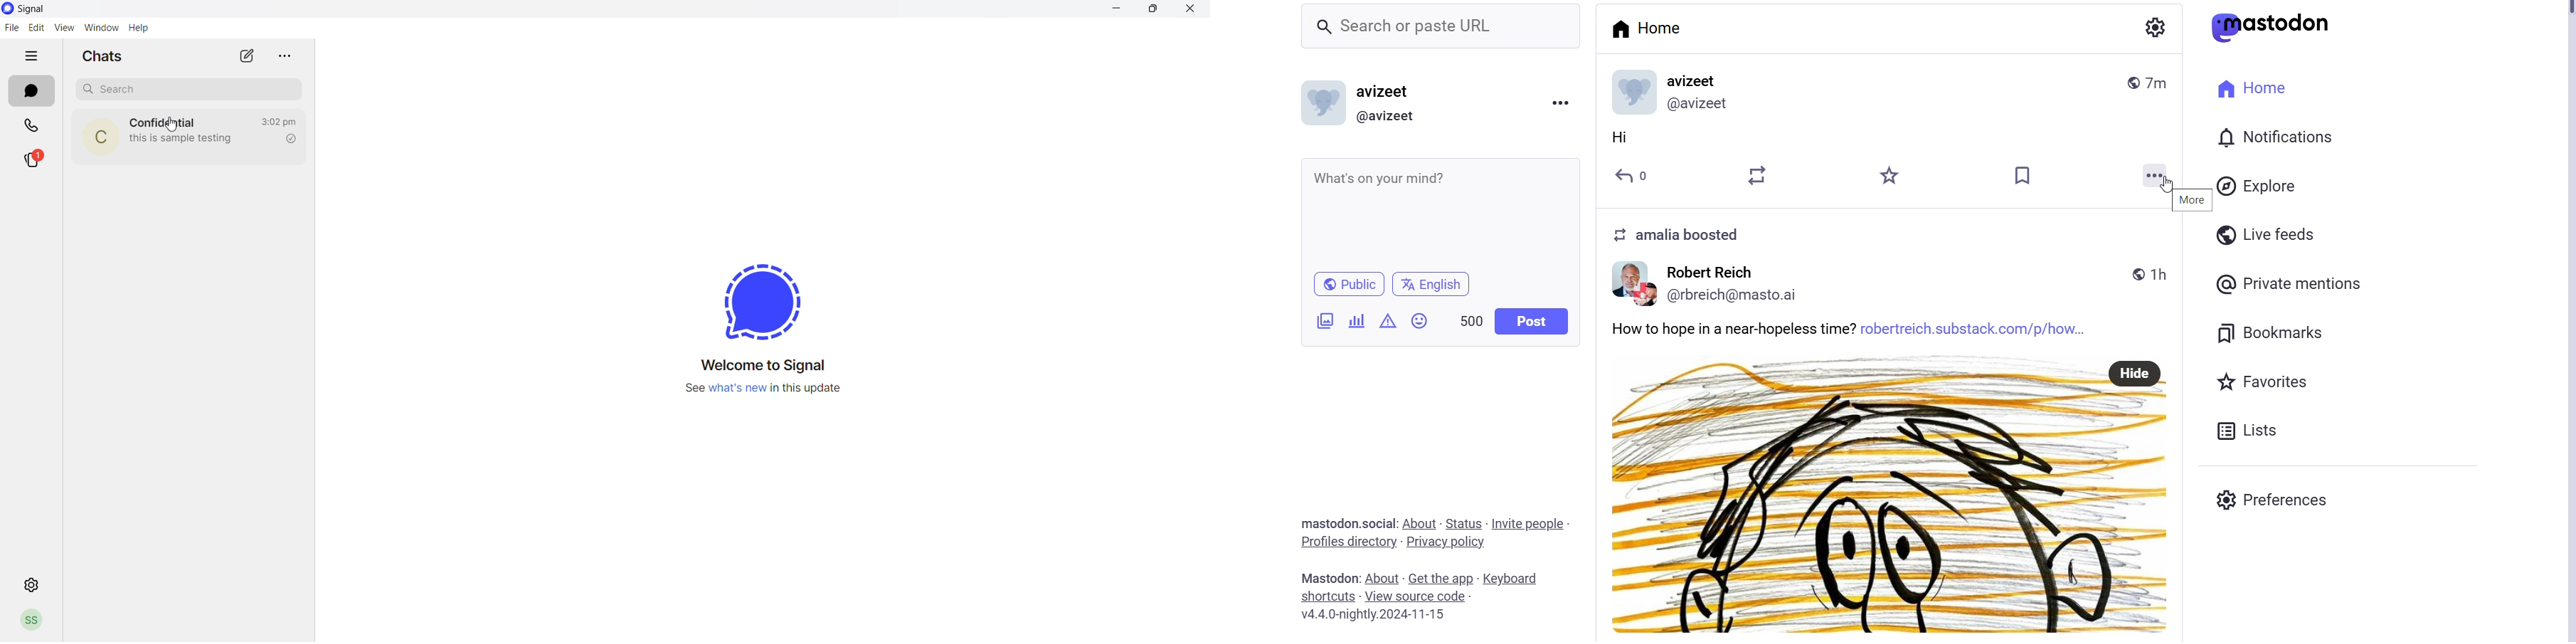  Describe the element at coordinates (2153, 26) in the screenshot. I see `Setting` at that location.